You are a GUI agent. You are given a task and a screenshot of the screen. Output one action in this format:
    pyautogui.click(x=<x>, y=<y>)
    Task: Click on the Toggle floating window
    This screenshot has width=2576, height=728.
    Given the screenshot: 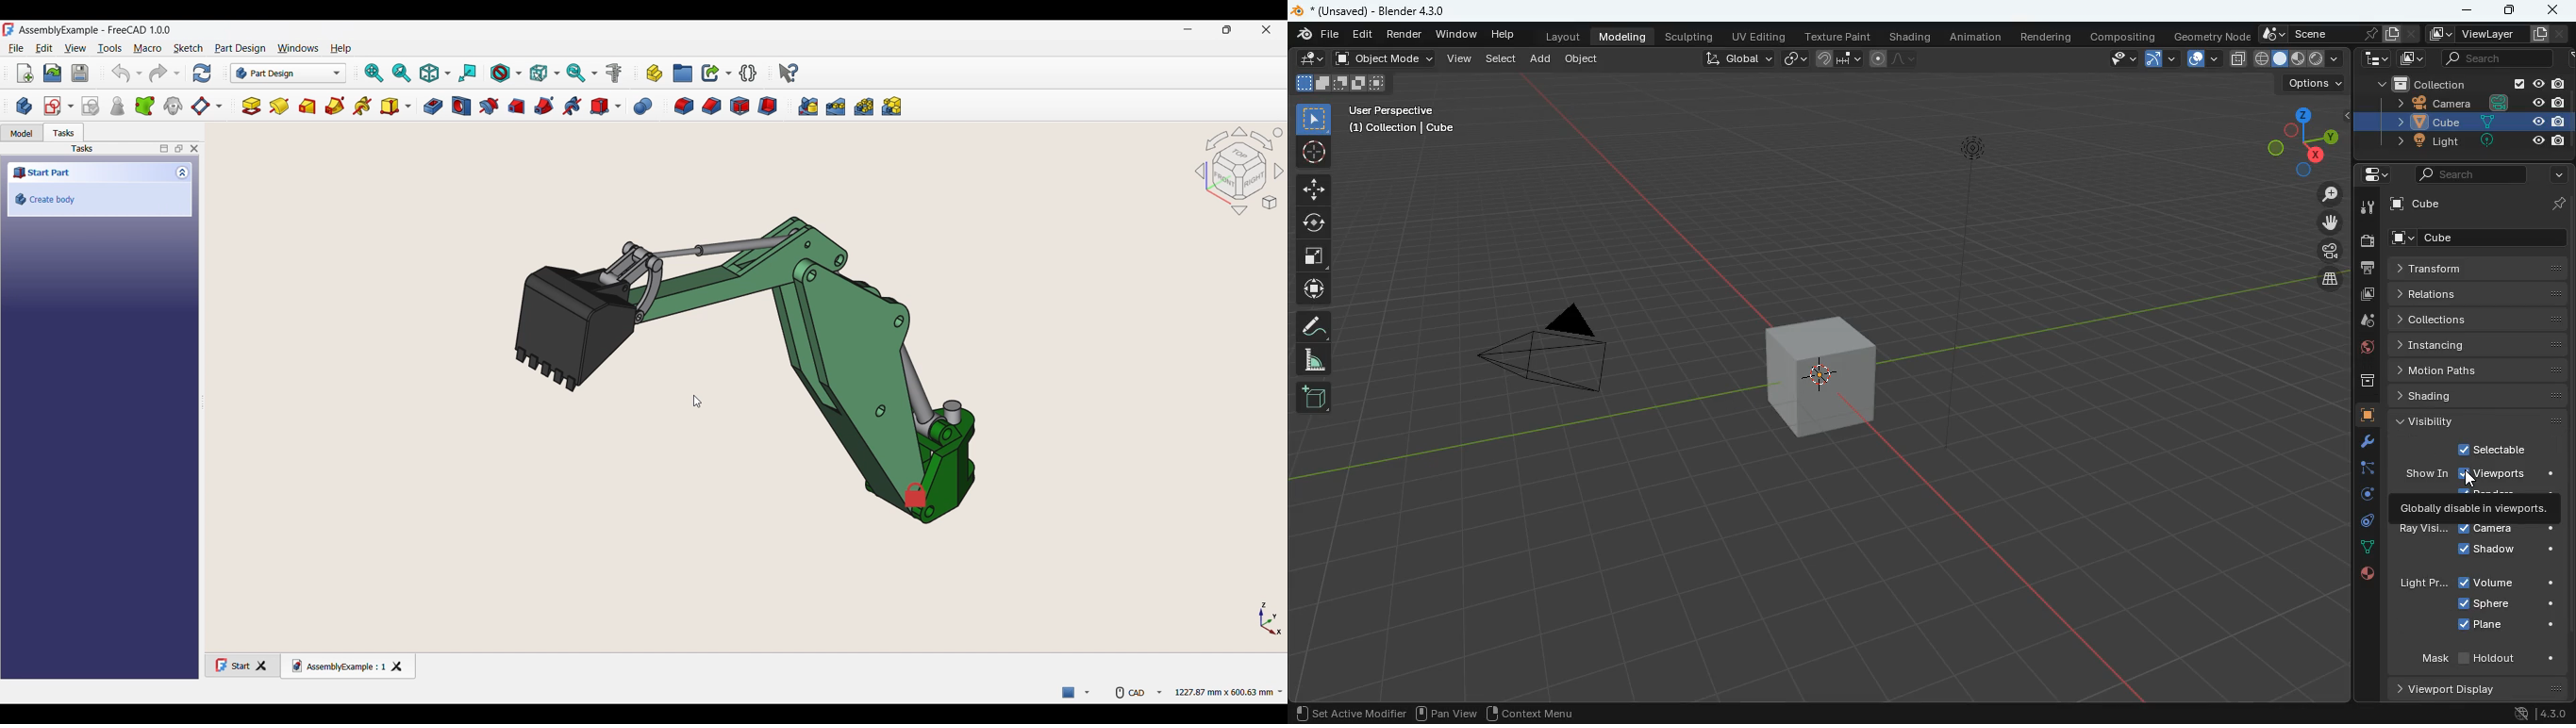 What is the action you would take?
    pyautogui.click(x=178, y=149)
    